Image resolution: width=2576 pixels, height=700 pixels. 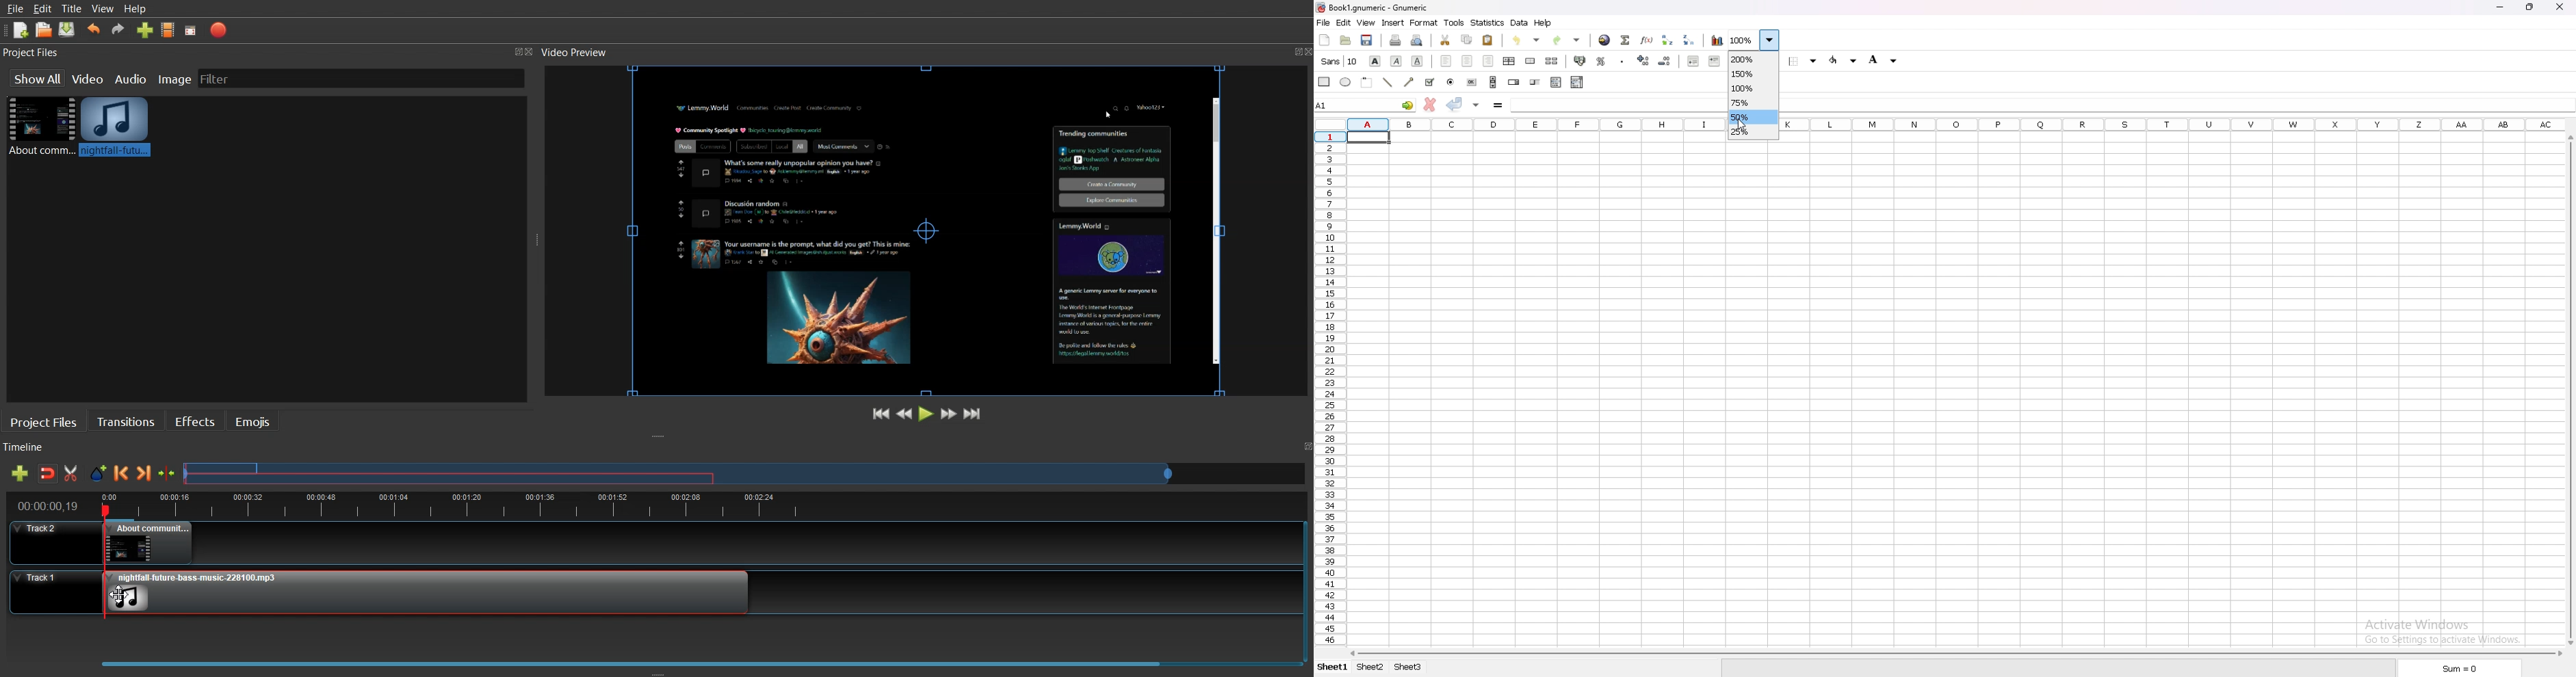 What do you see at coordinates (2501, 7) in the screenshot?
I see `minimize` at bounding box center [2501, 7].